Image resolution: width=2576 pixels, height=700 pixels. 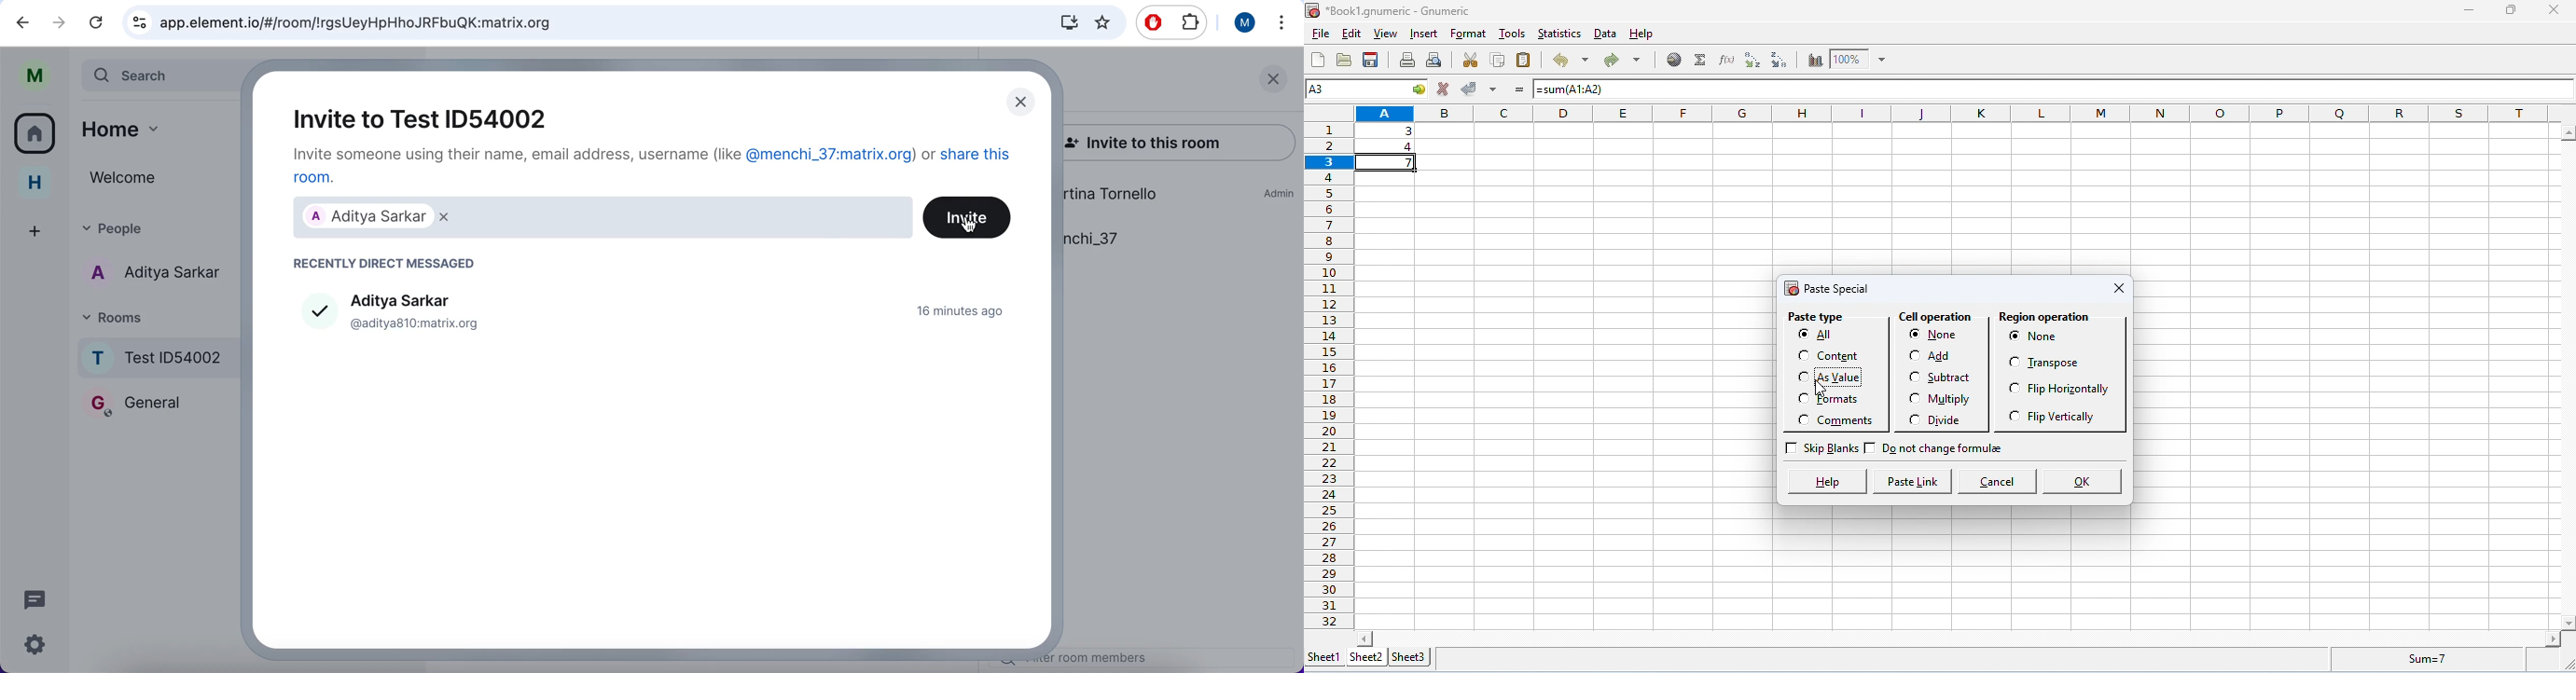 What do you see at coordinates (156, 315) in the screenshot?
I see `rooms` at bounding box center [156, 315].